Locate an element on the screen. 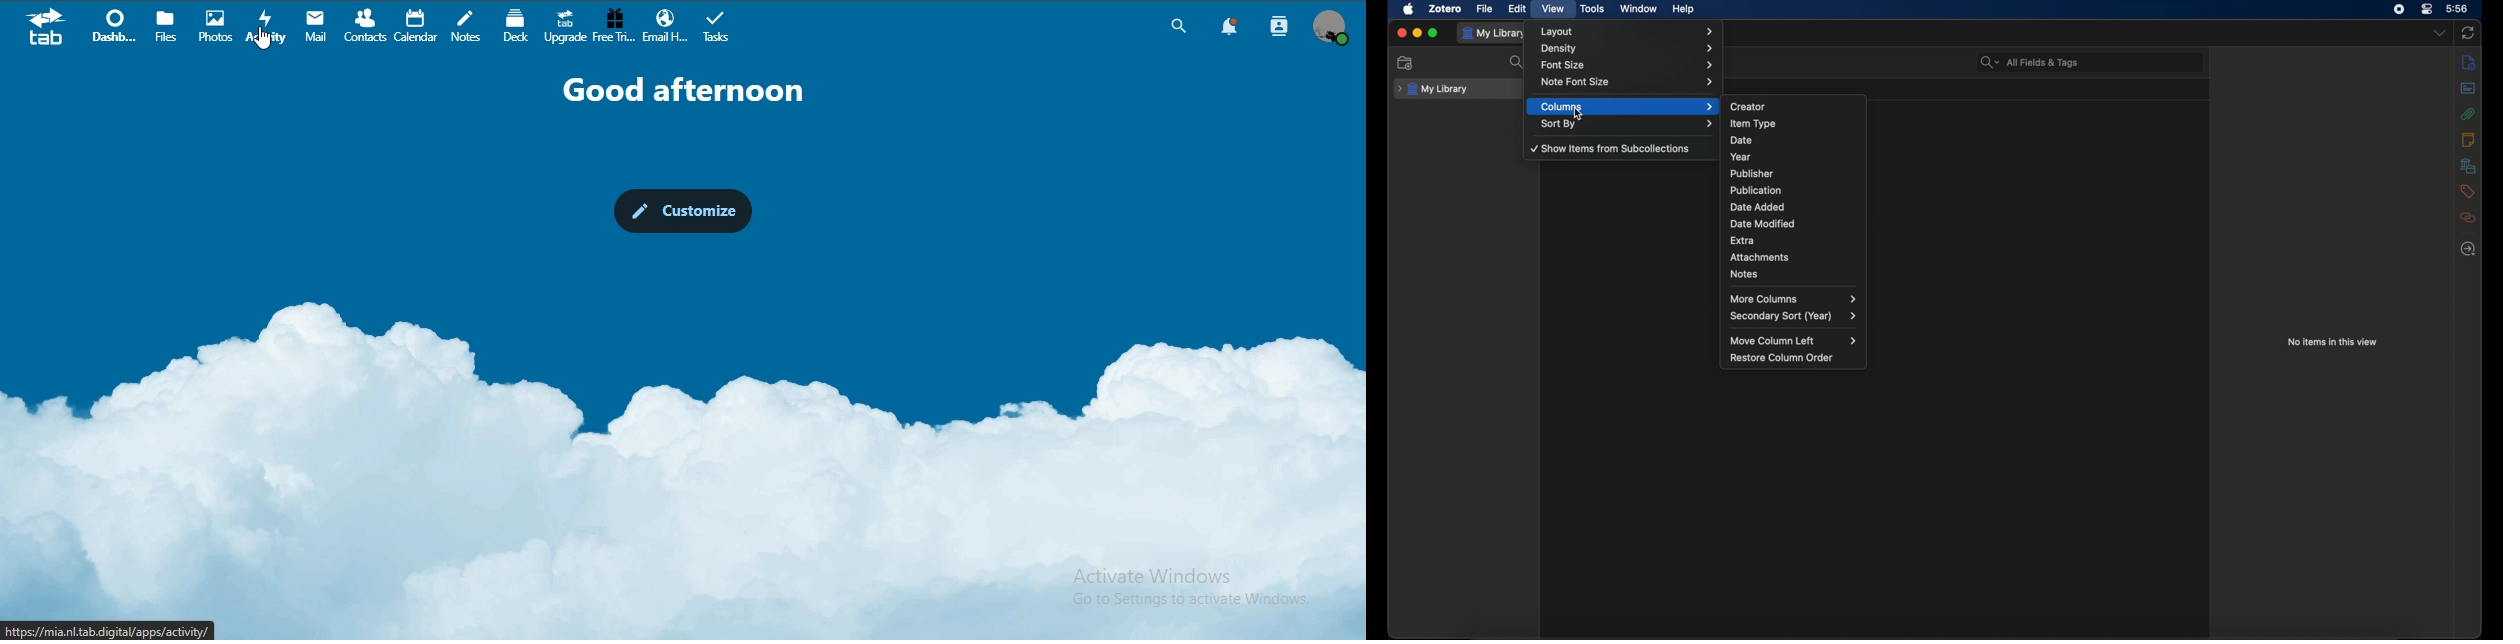 This screenshot has height=644, width=2520. files is located at coordinates (166, 26).